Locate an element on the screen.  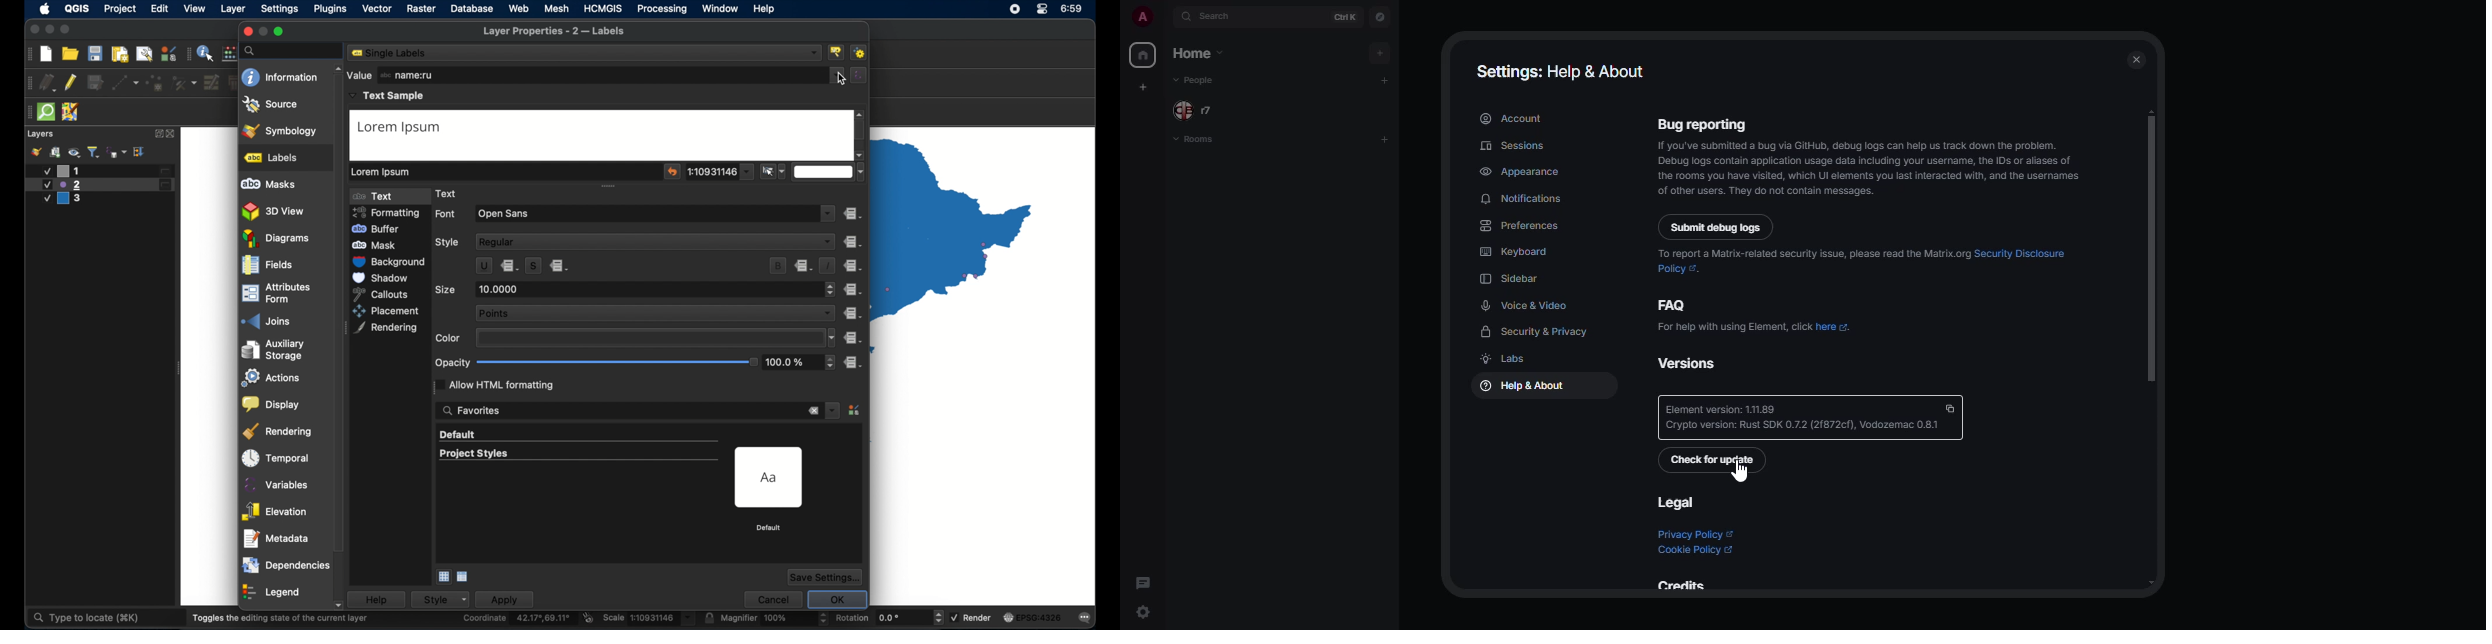
check for update is located at coordinates (1713, 460).